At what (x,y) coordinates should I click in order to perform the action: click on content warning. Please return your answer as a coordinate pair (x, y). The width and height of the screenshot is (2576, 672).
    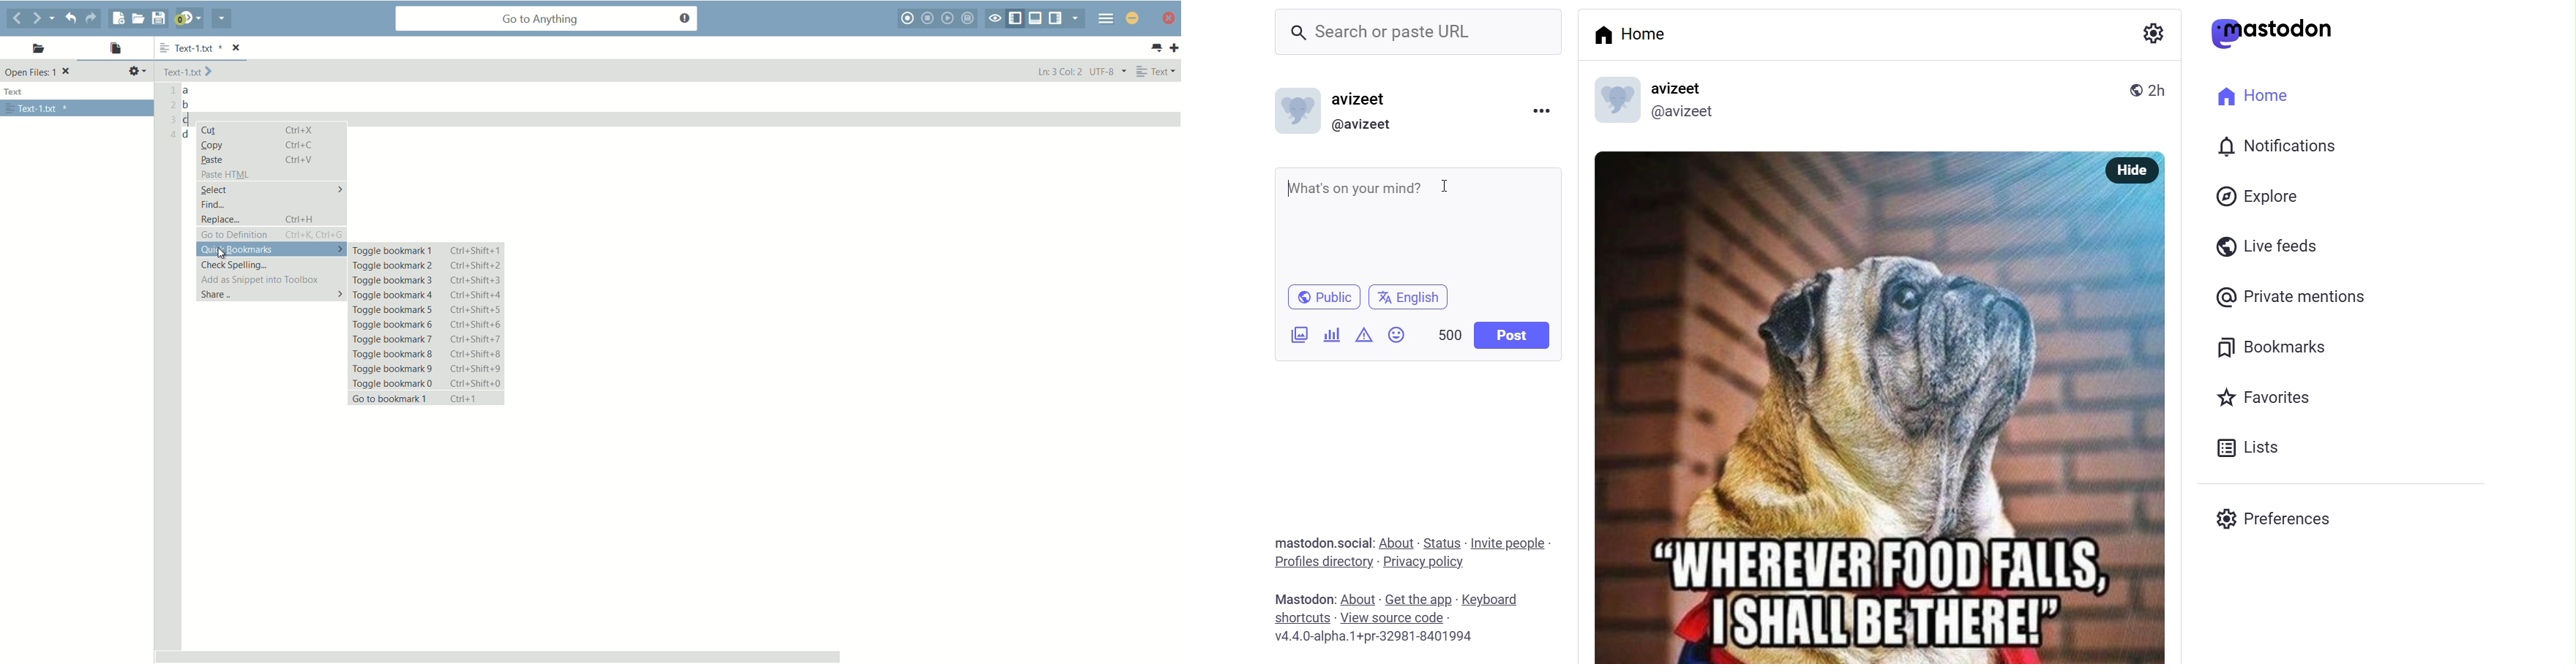
    Looking at the image, I should click on (1364, 336).